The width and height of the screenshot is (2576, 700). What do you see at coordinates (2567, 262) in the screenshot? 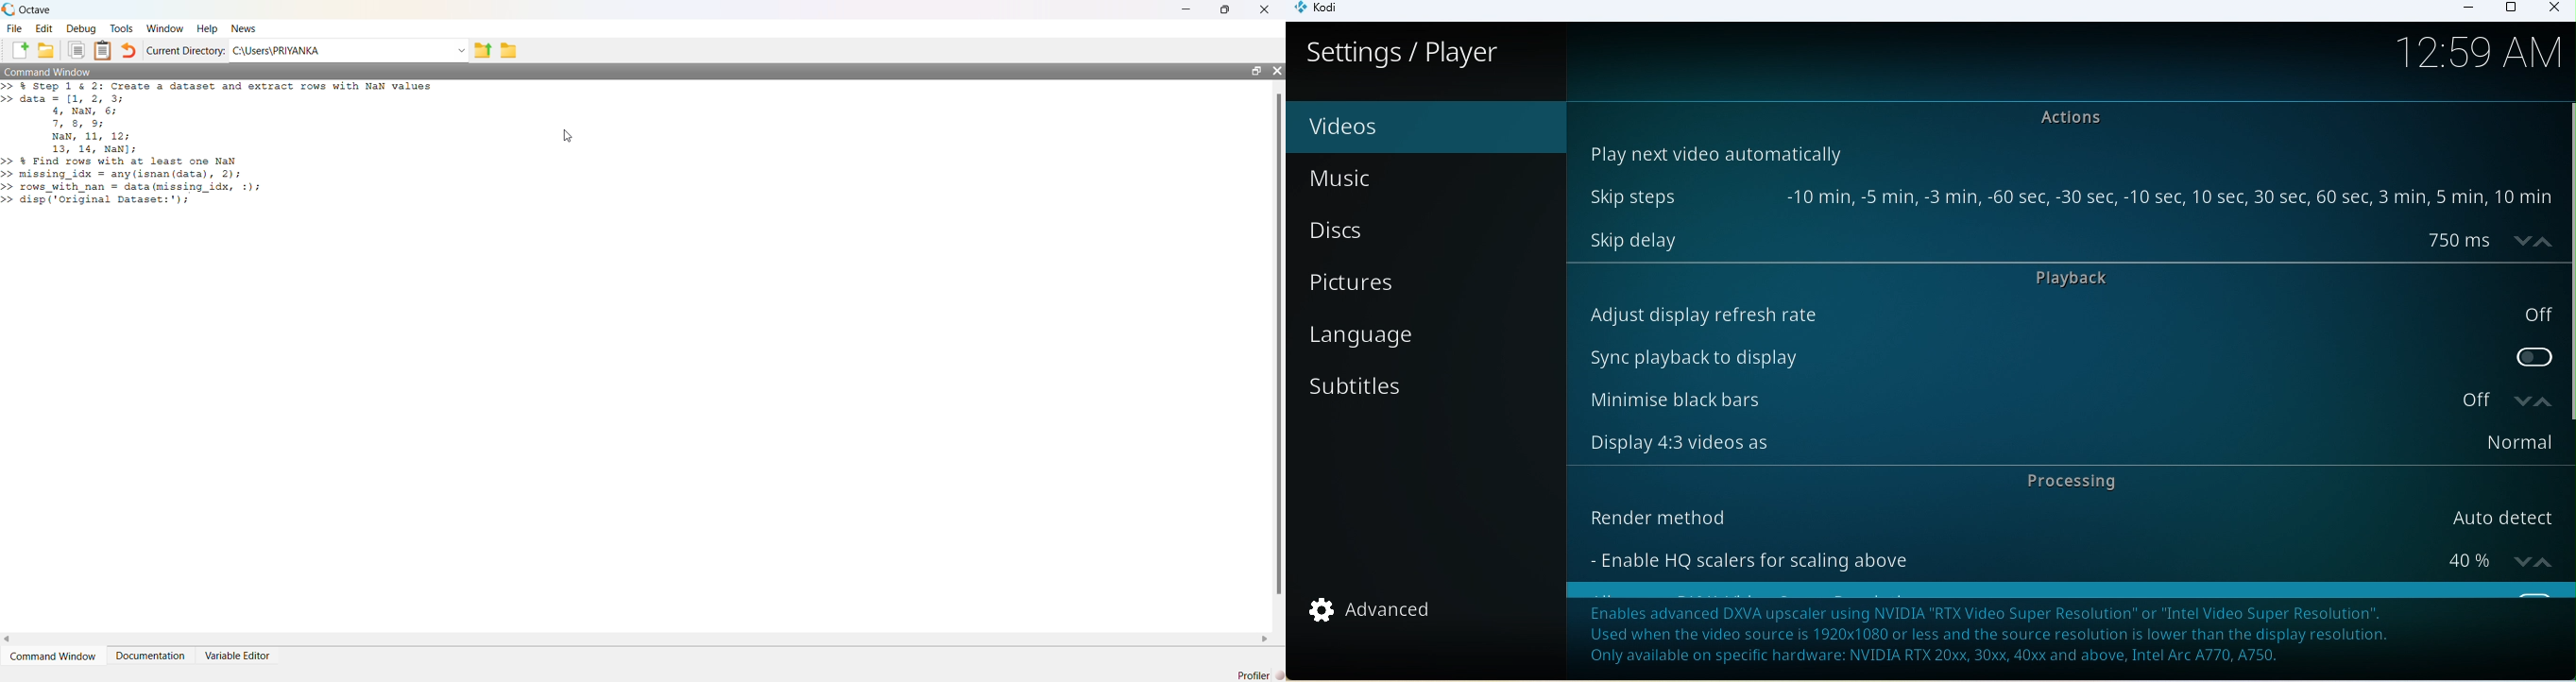
I see `vertical scroll bar` at bounding box center [2567, 262].